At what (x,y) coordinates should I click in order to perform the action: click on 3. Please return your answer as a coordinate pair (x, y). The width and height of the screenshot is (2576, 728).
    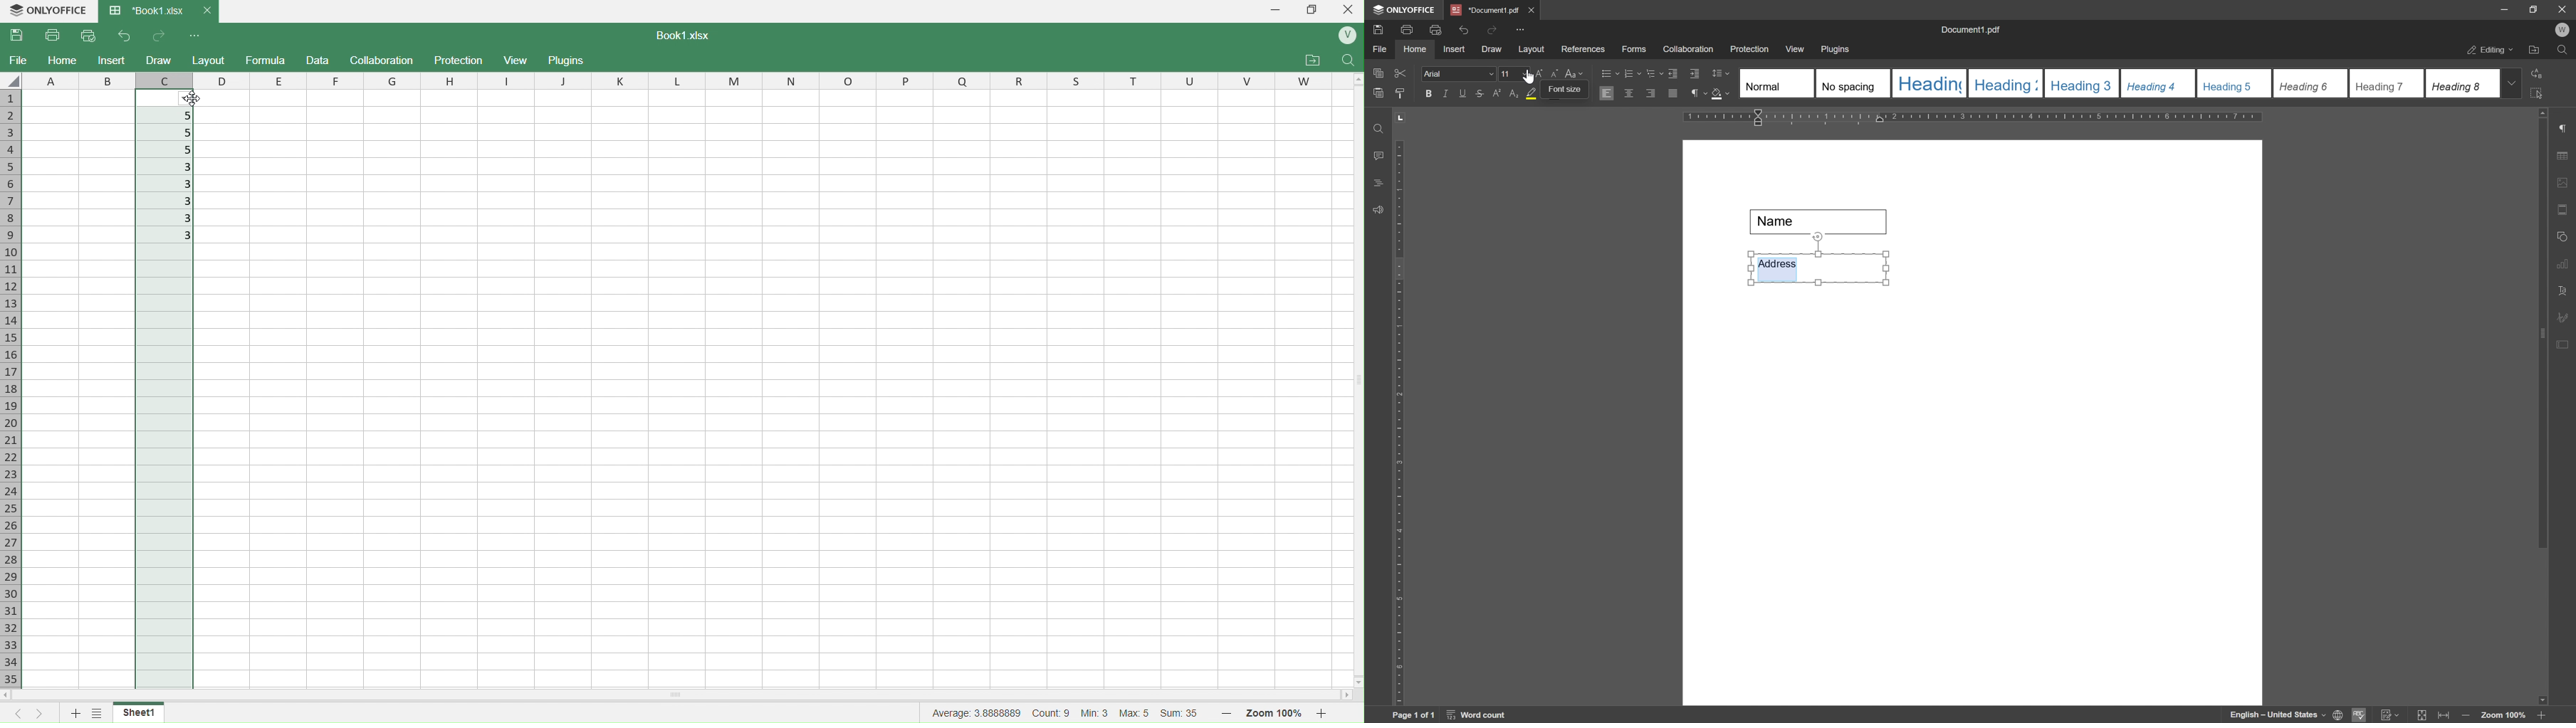
    Looking at the image, I should click on (164, 219).